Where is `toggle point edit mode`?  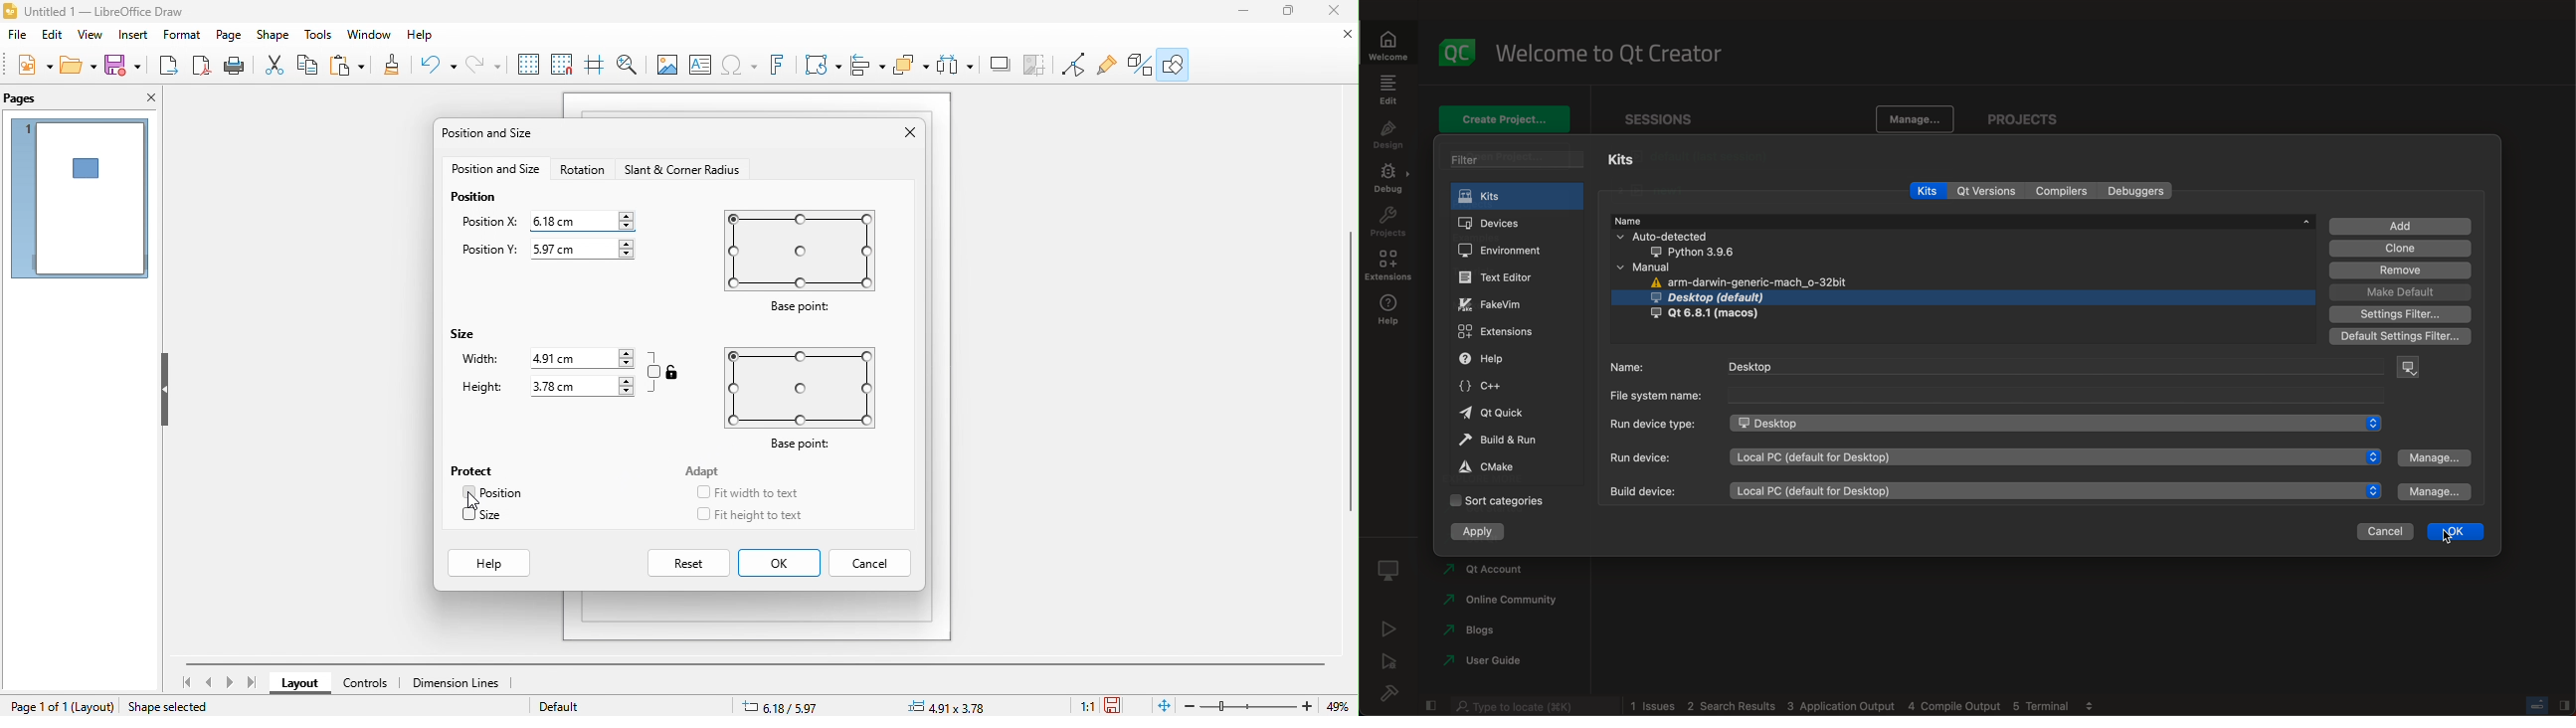 toggle point edit mode is located at coordinates (1075, 66).